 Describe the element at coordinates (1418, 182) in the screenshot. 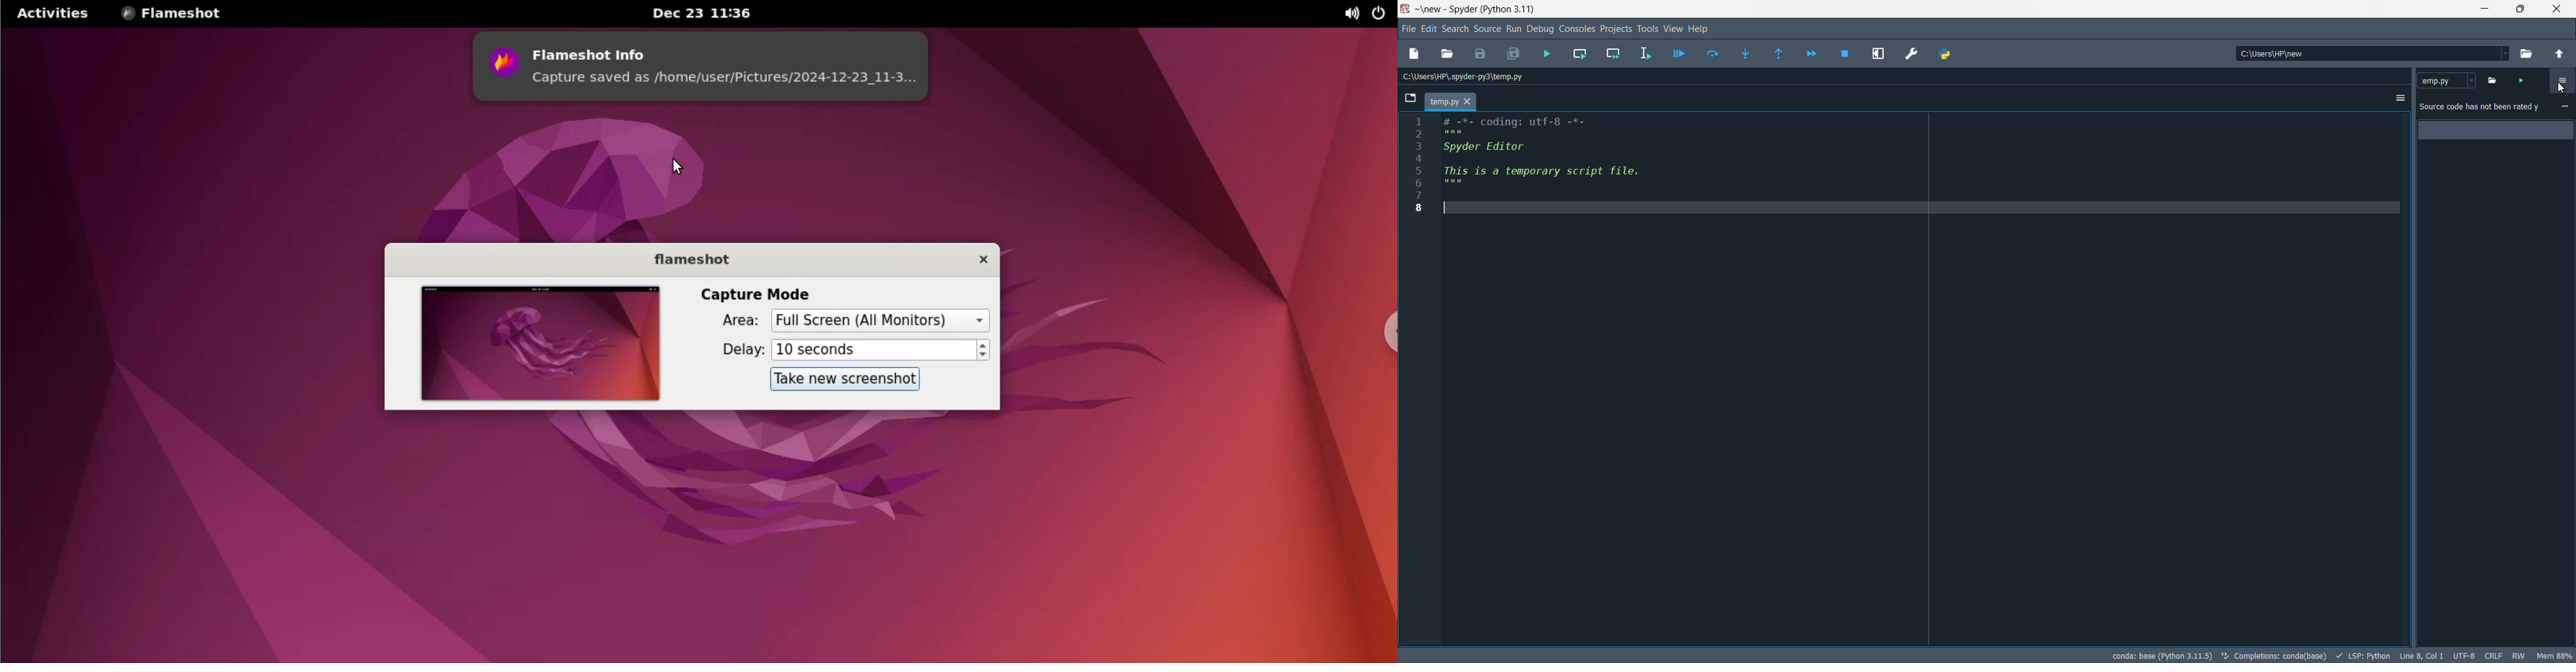

I see `6` at that location.